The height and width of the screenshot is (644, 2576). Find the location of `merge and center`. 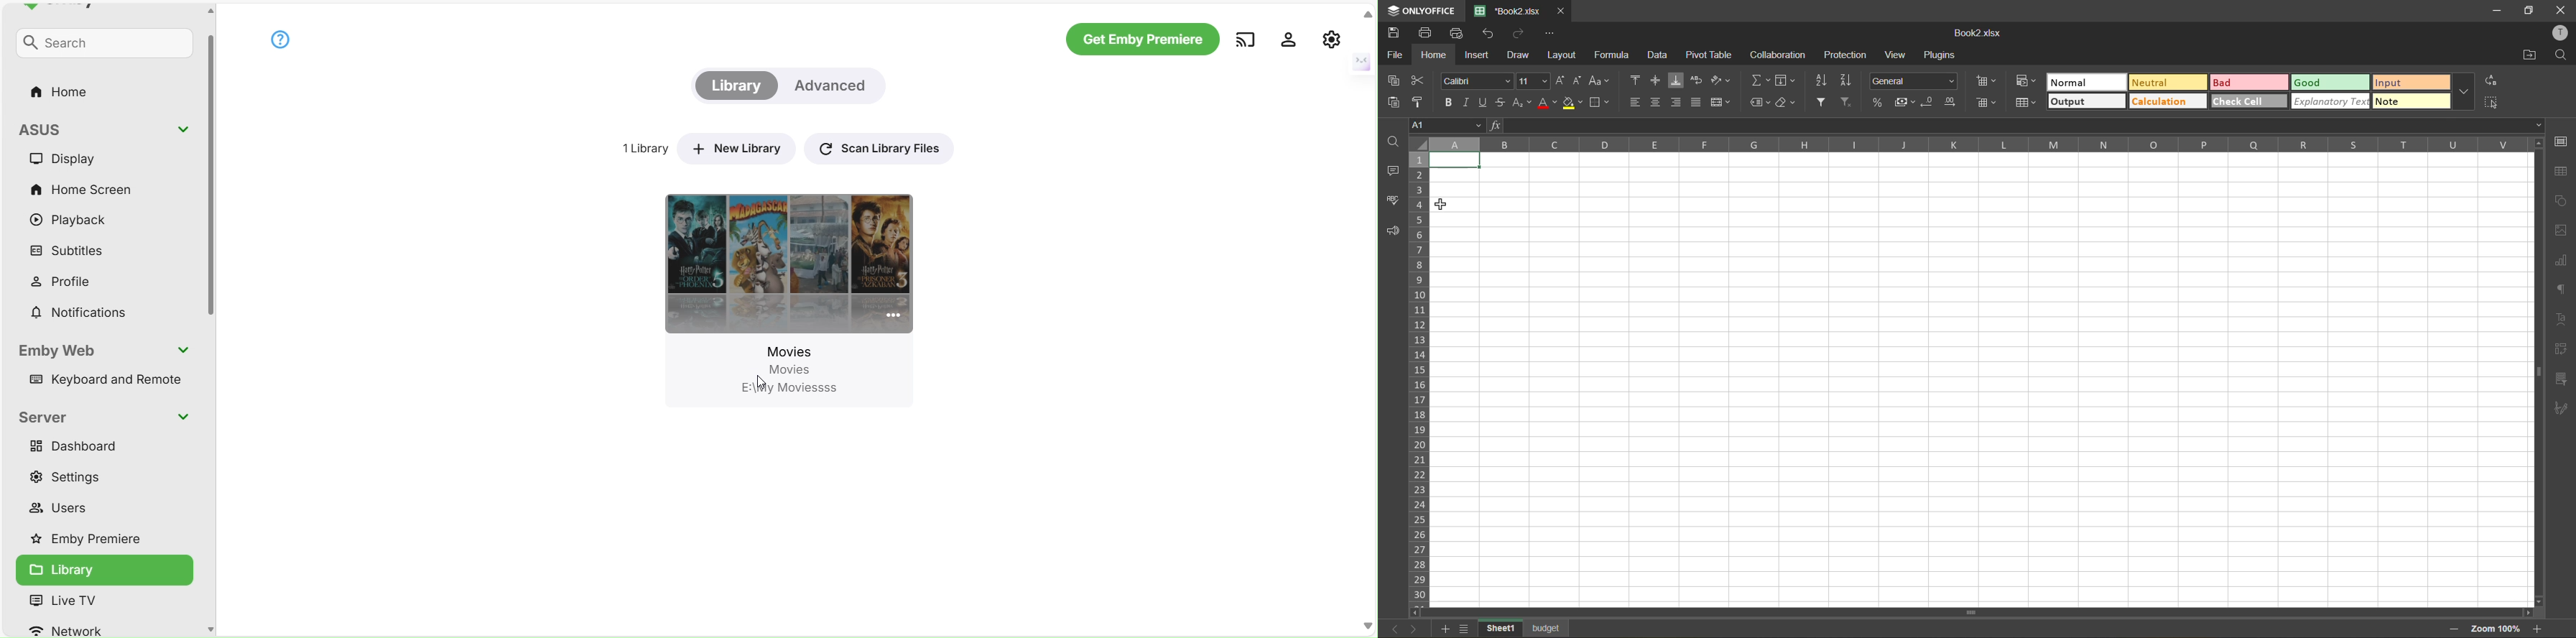

merge and center is located at coordinates (1720, 102).